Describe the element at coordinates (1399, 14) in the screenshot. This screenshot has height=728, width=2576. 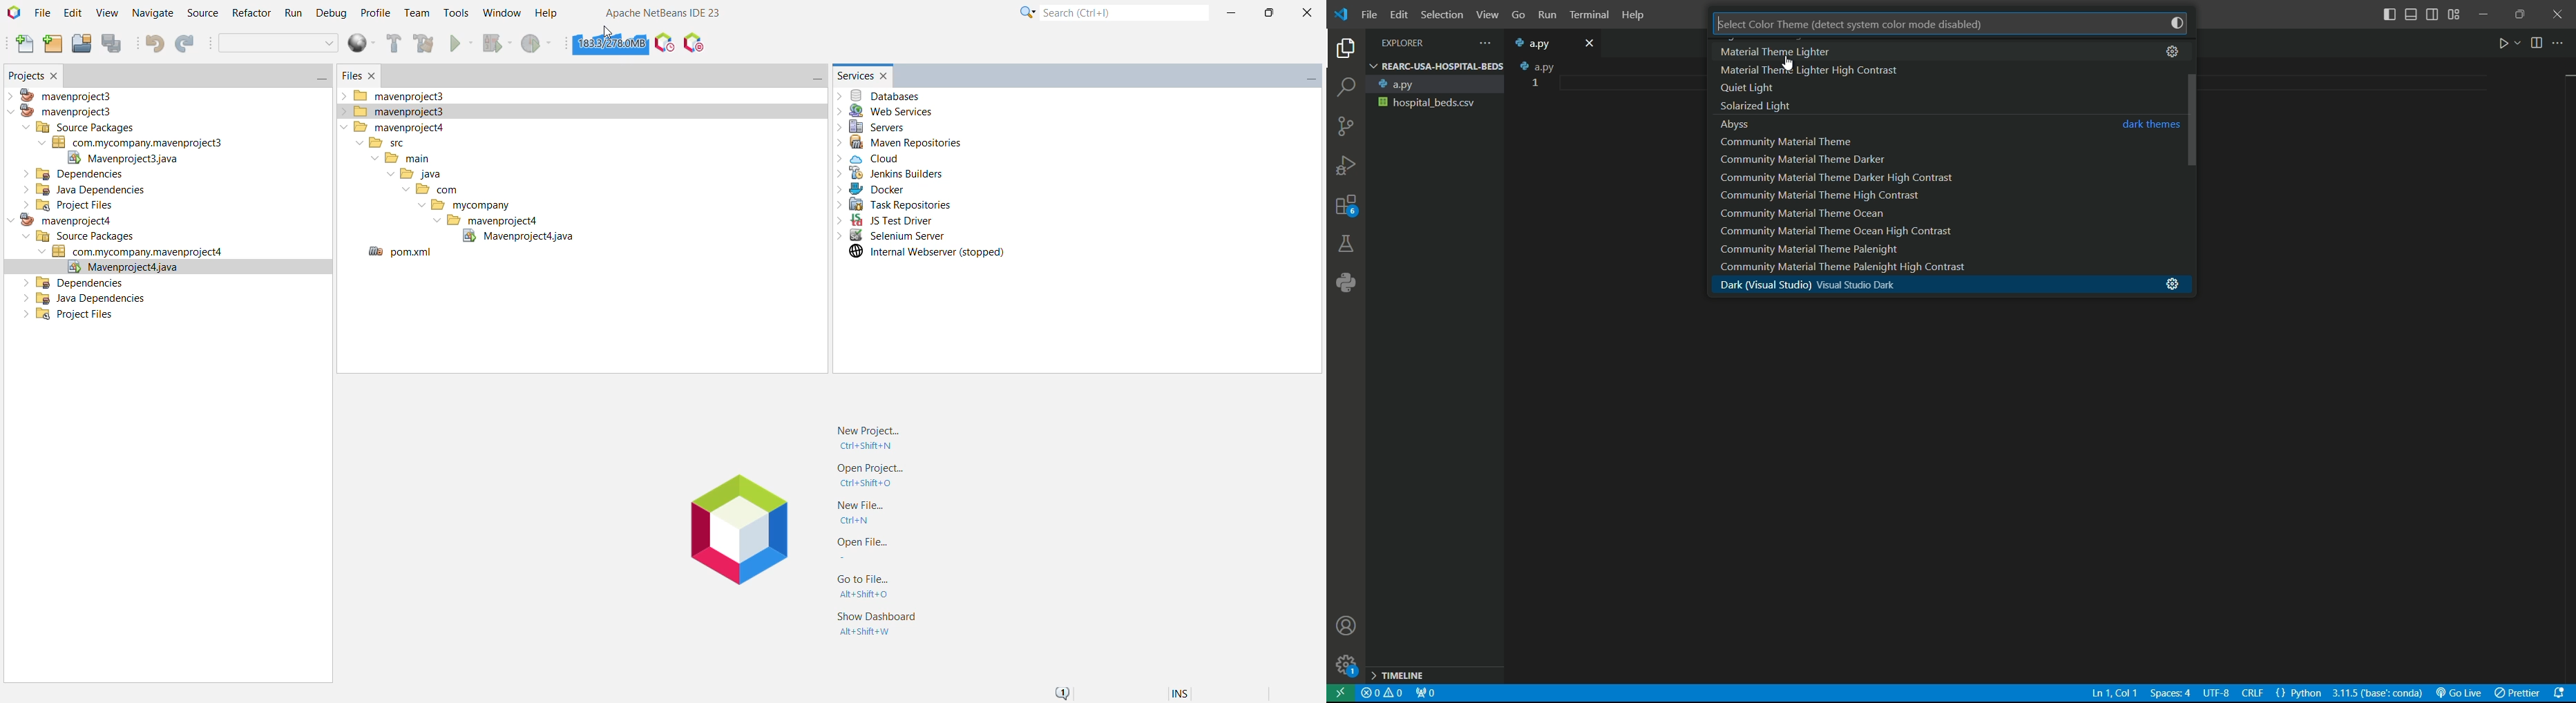
I see `edit menu` at that location.